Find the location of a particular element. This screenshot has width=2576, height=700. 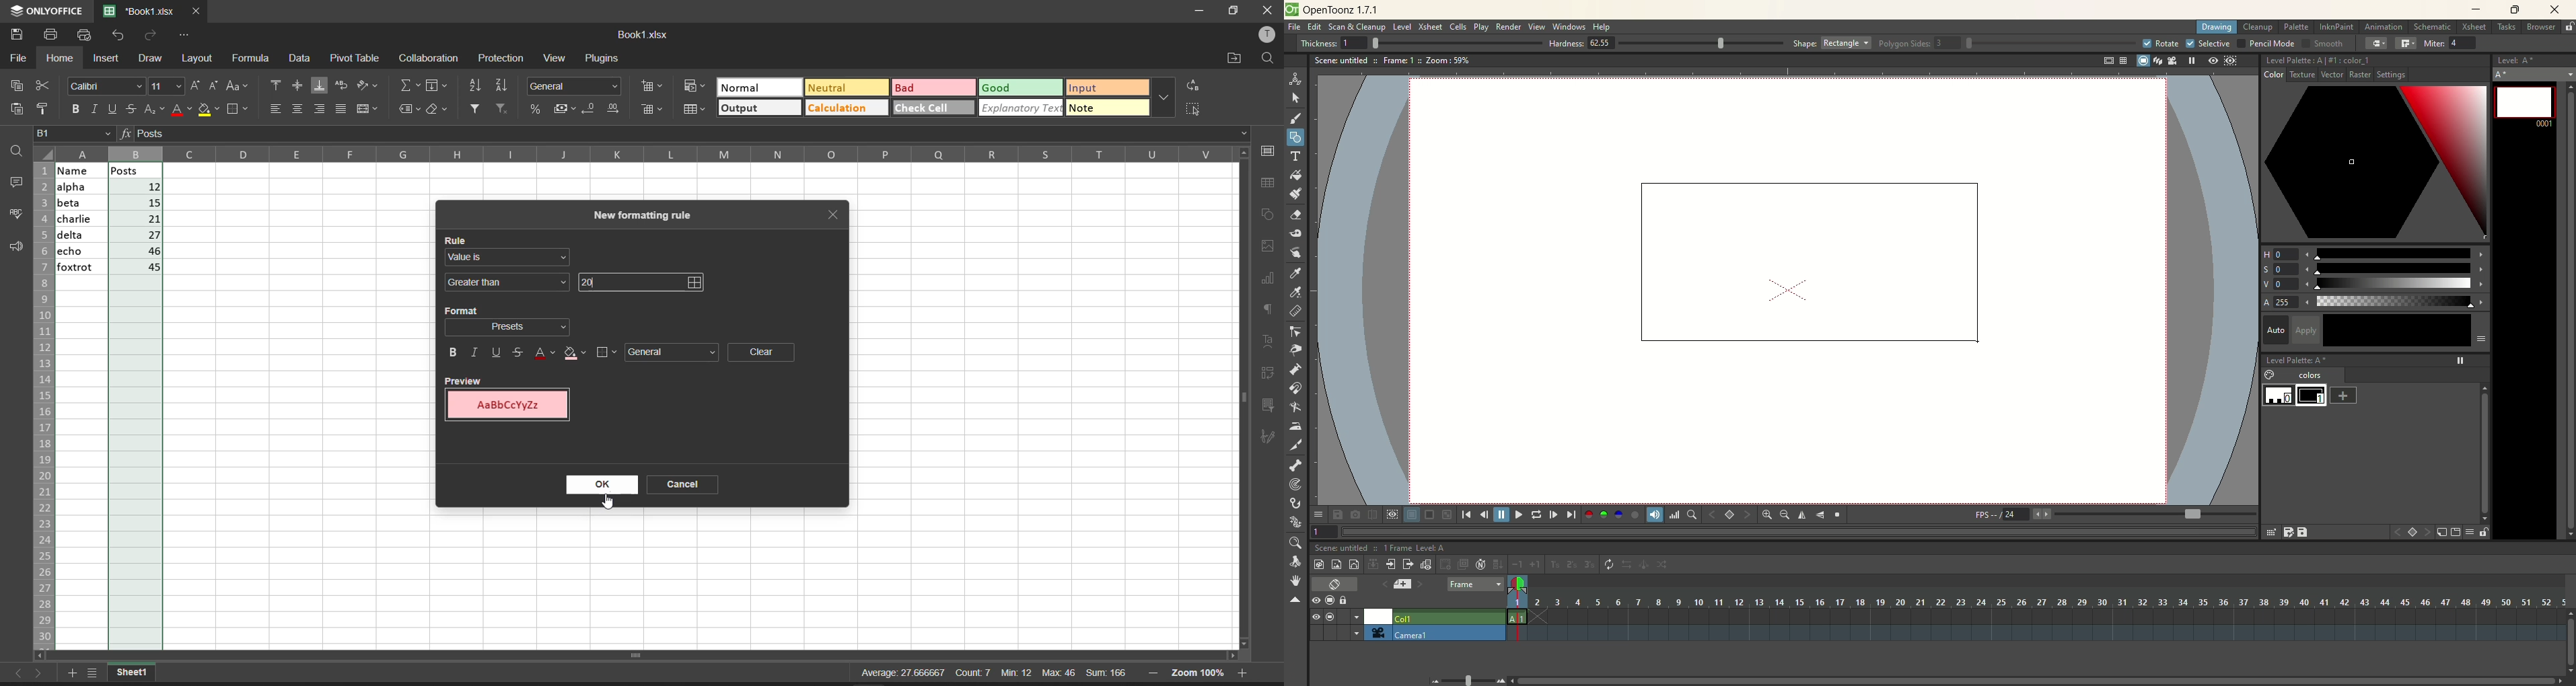

bender is located at coordinates (1295, 409).